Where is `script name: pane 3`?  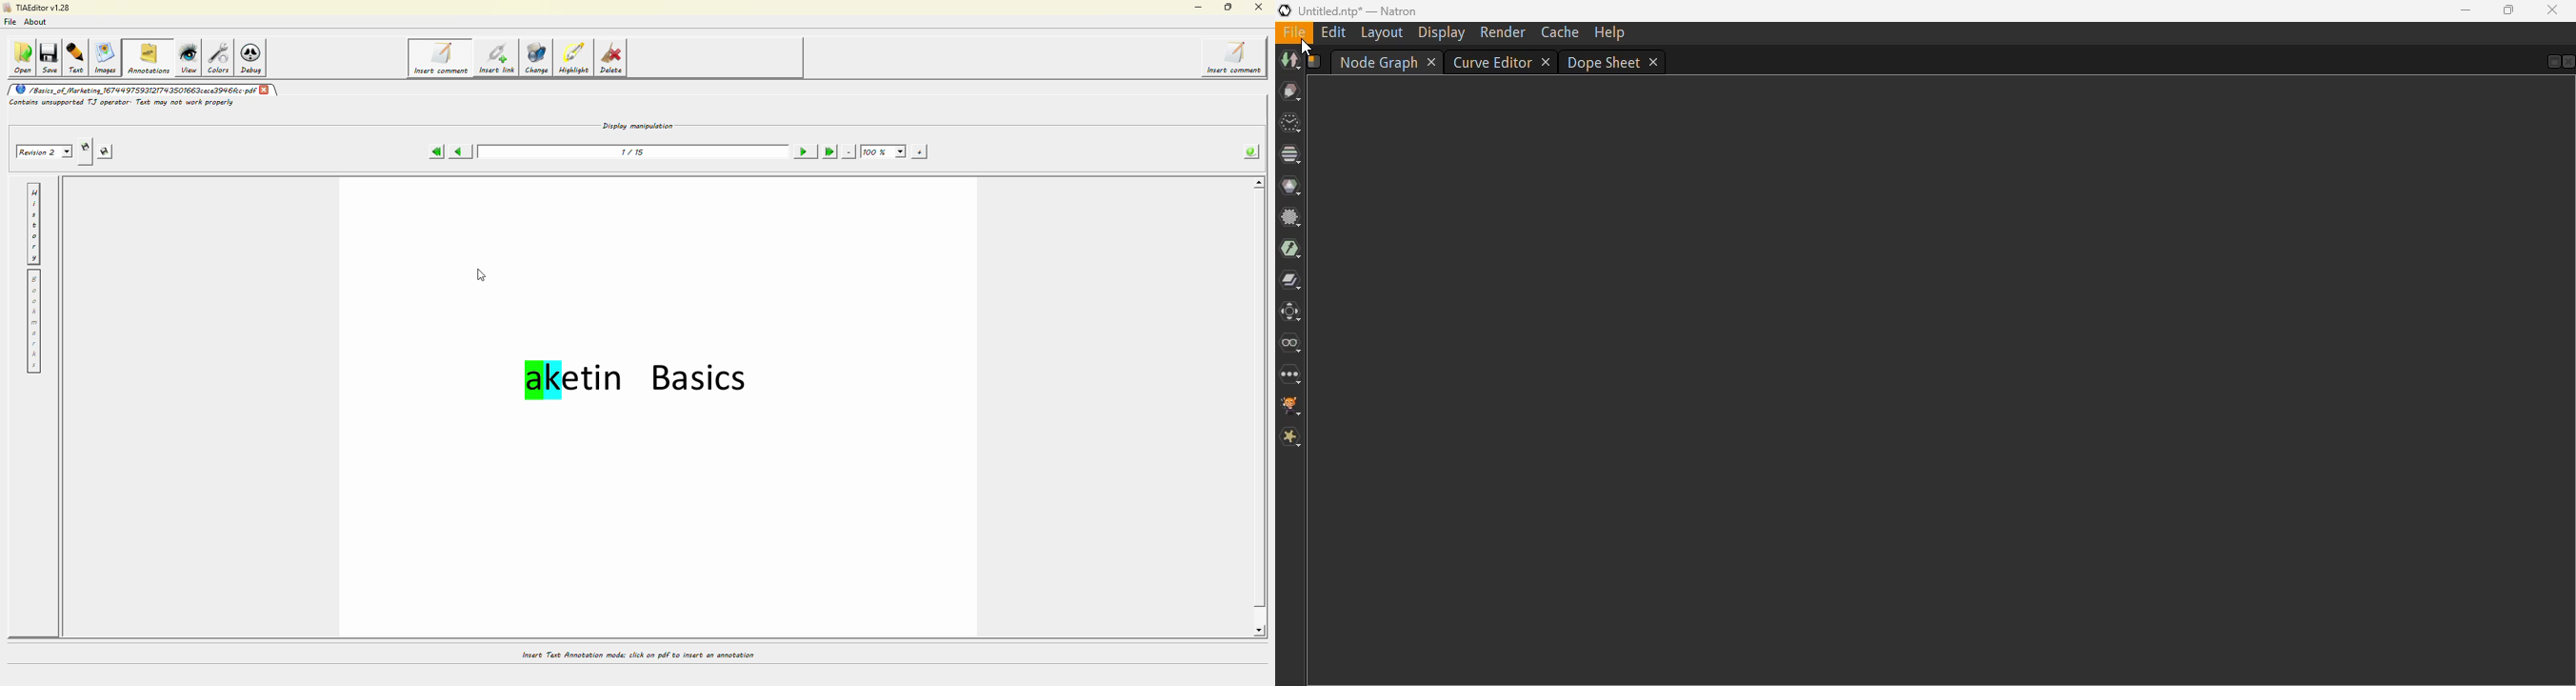
script name: pane 3 is located at coordinates (1315, 62).